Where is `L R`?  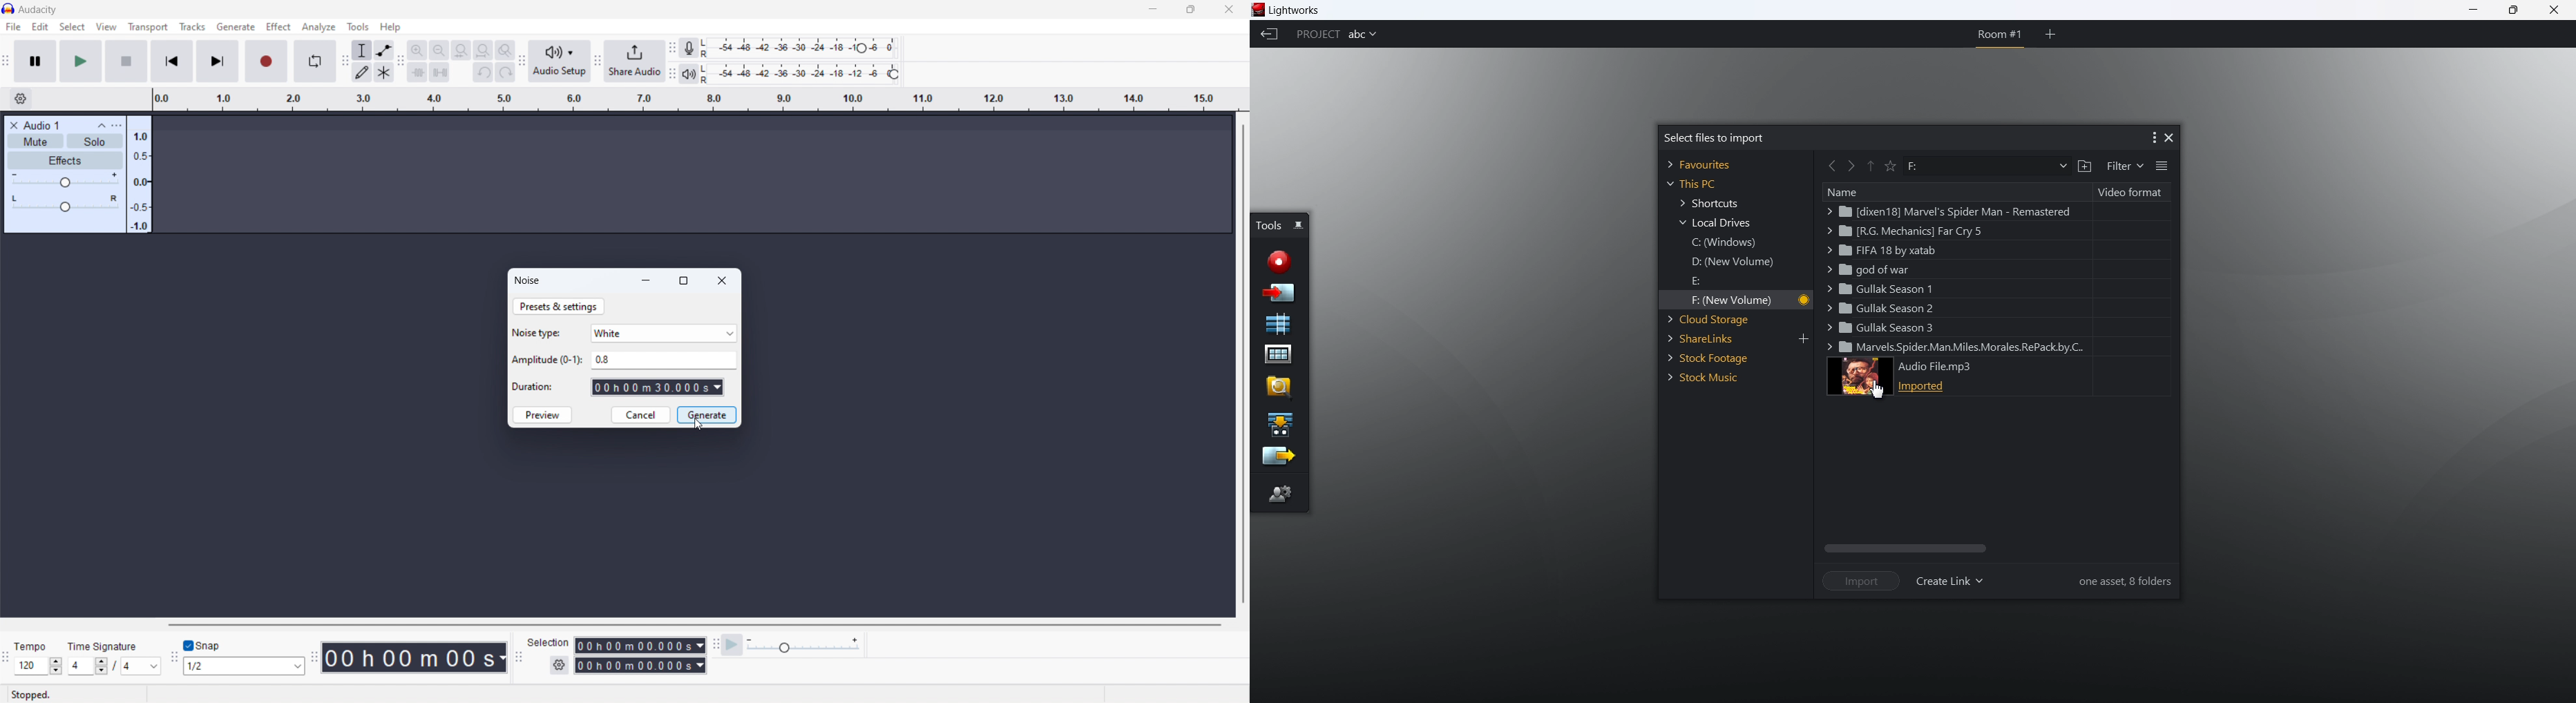
L R is located at coordinates (706, 61).